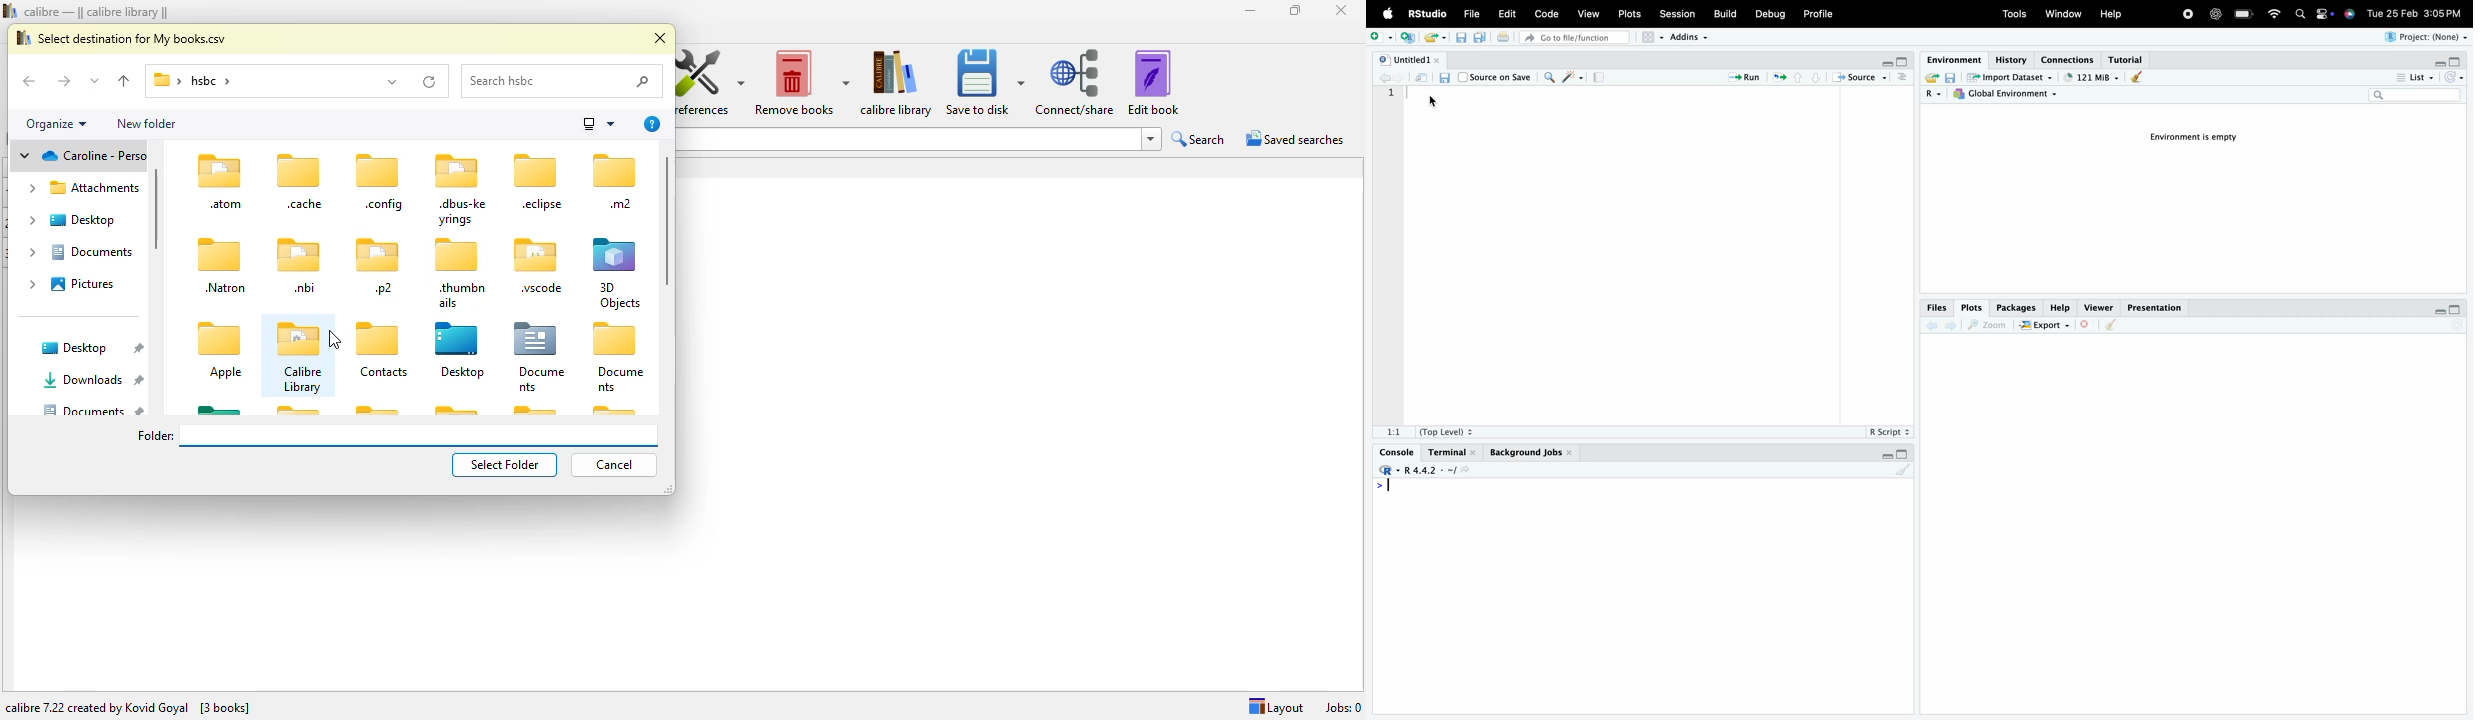 The image size is (2492, 728). Describe the element at coordinates (1388, 470) in the screenshot. I see `Rstudio ` at that location.